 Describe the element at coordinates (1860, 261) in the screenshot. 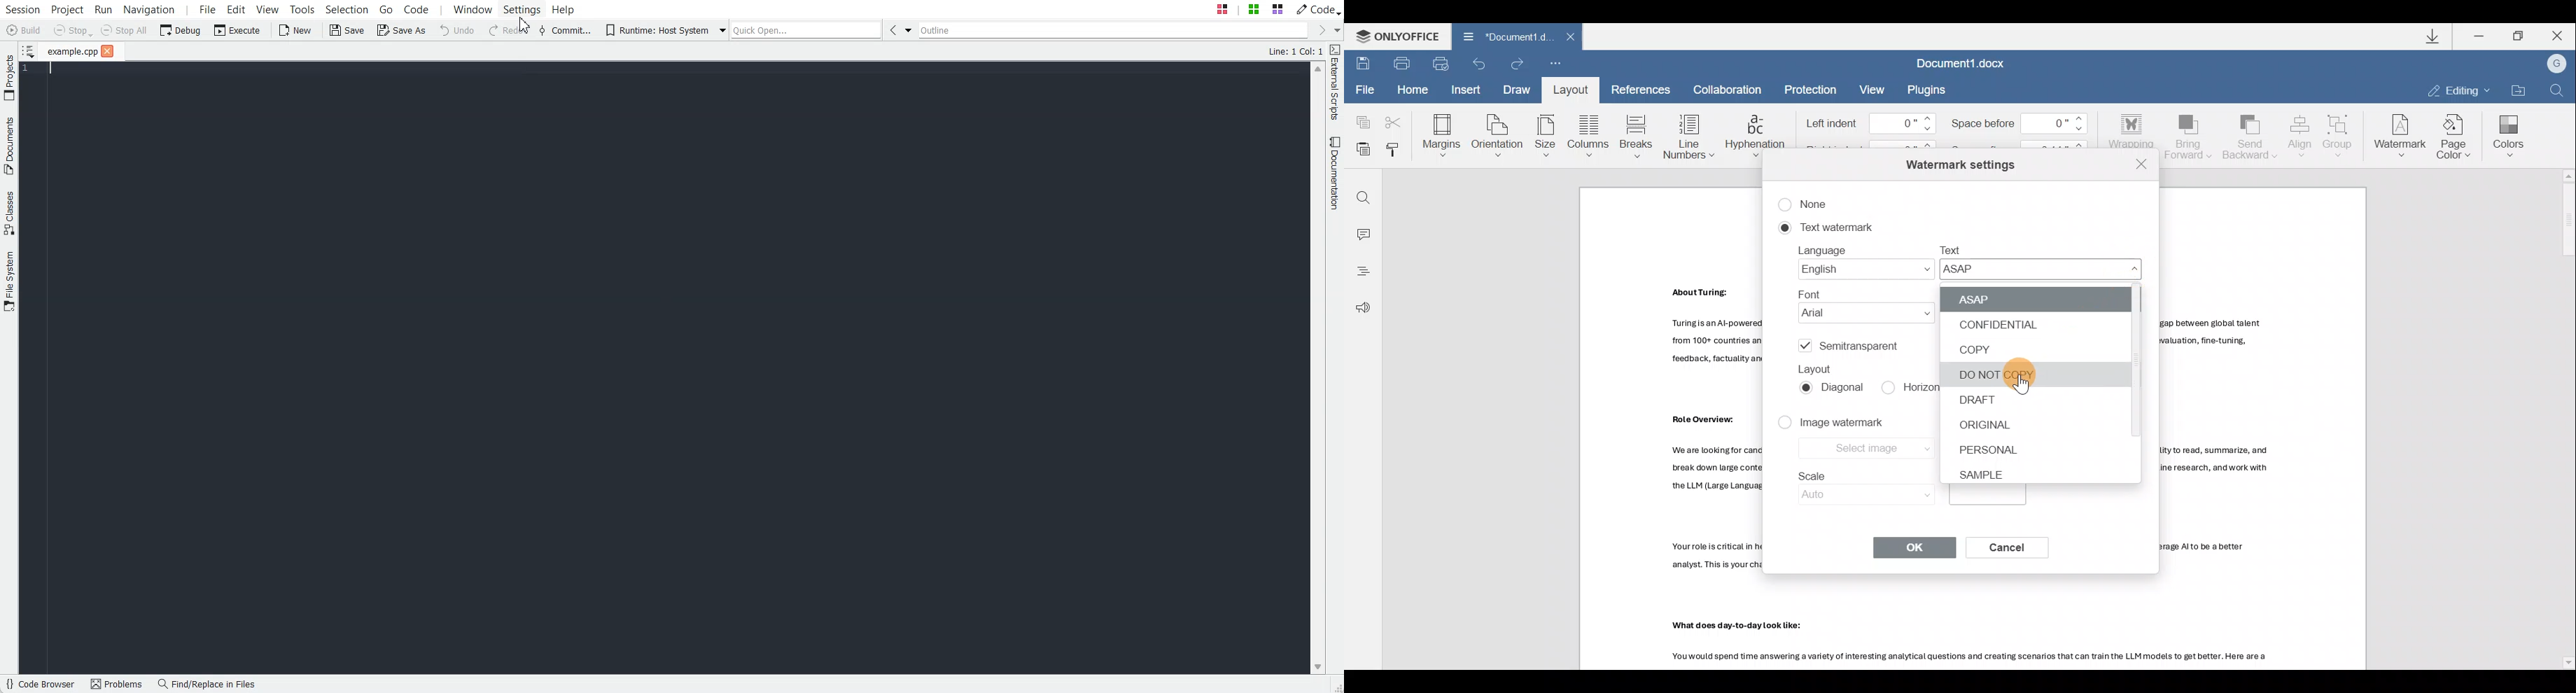

I see `Language` at that location.